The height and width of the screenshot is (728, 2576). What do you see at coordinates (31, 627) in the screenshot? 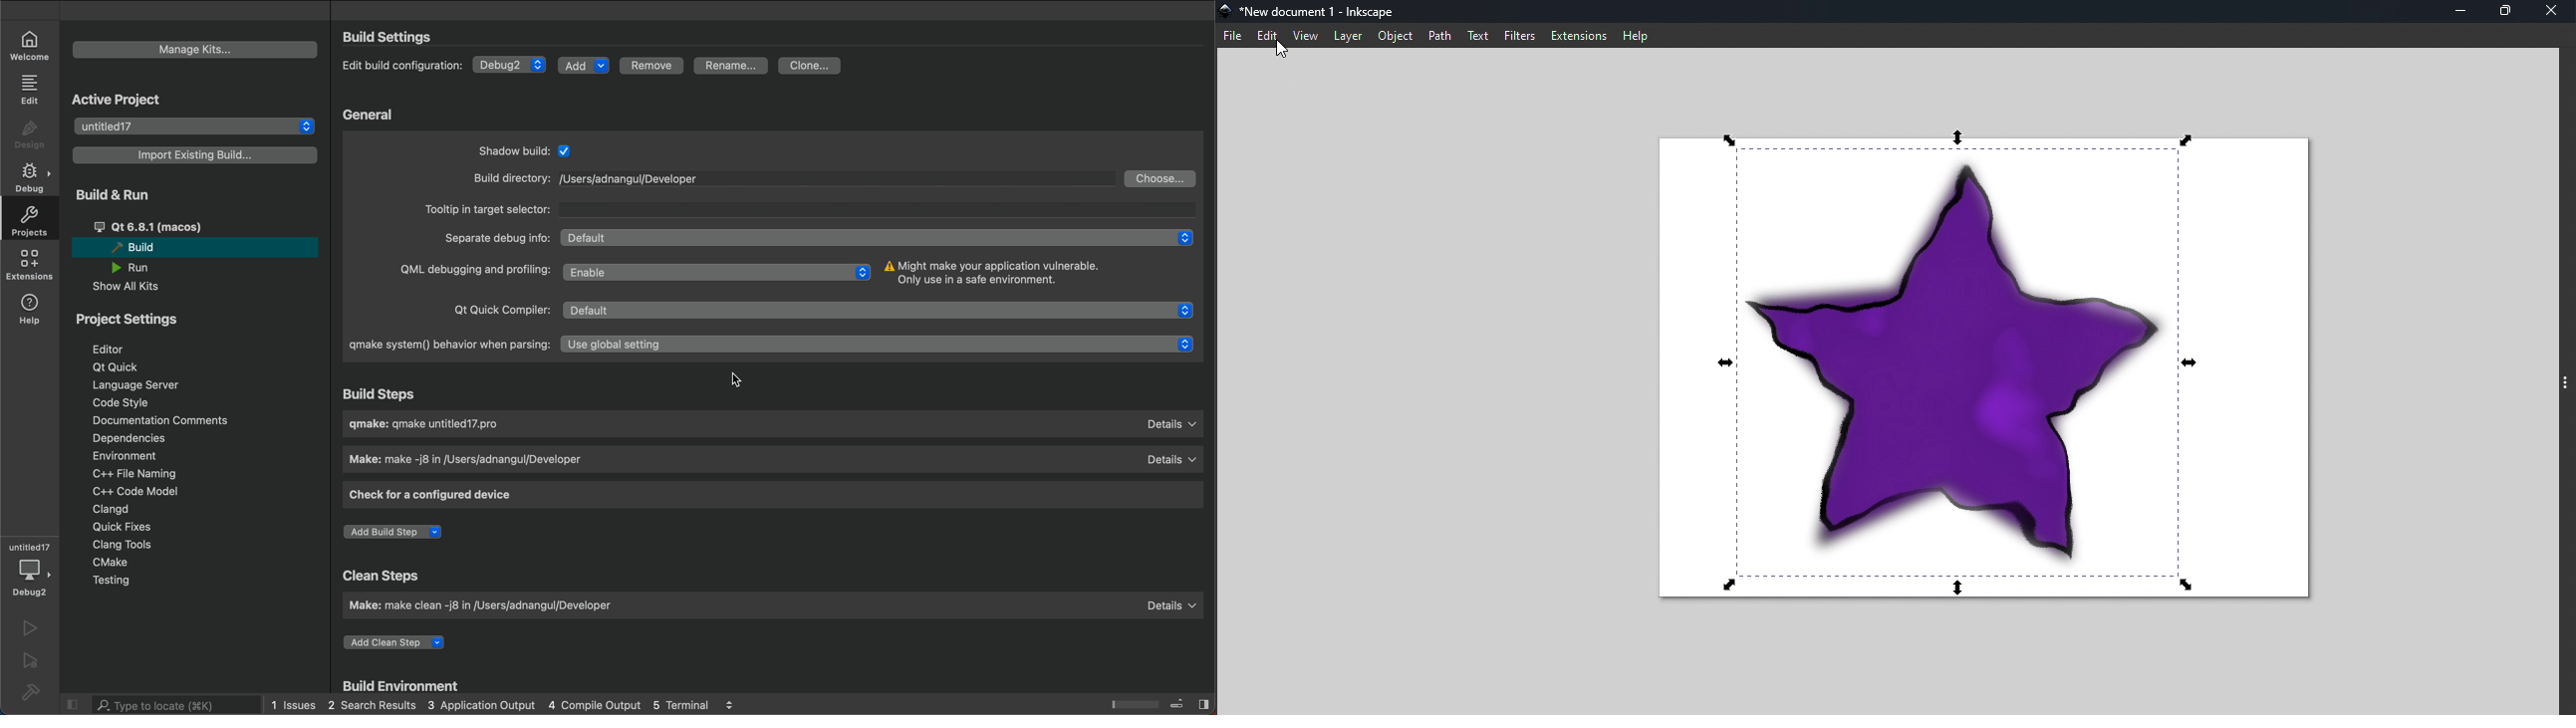
I see `run` at bounding box center [31, 627].